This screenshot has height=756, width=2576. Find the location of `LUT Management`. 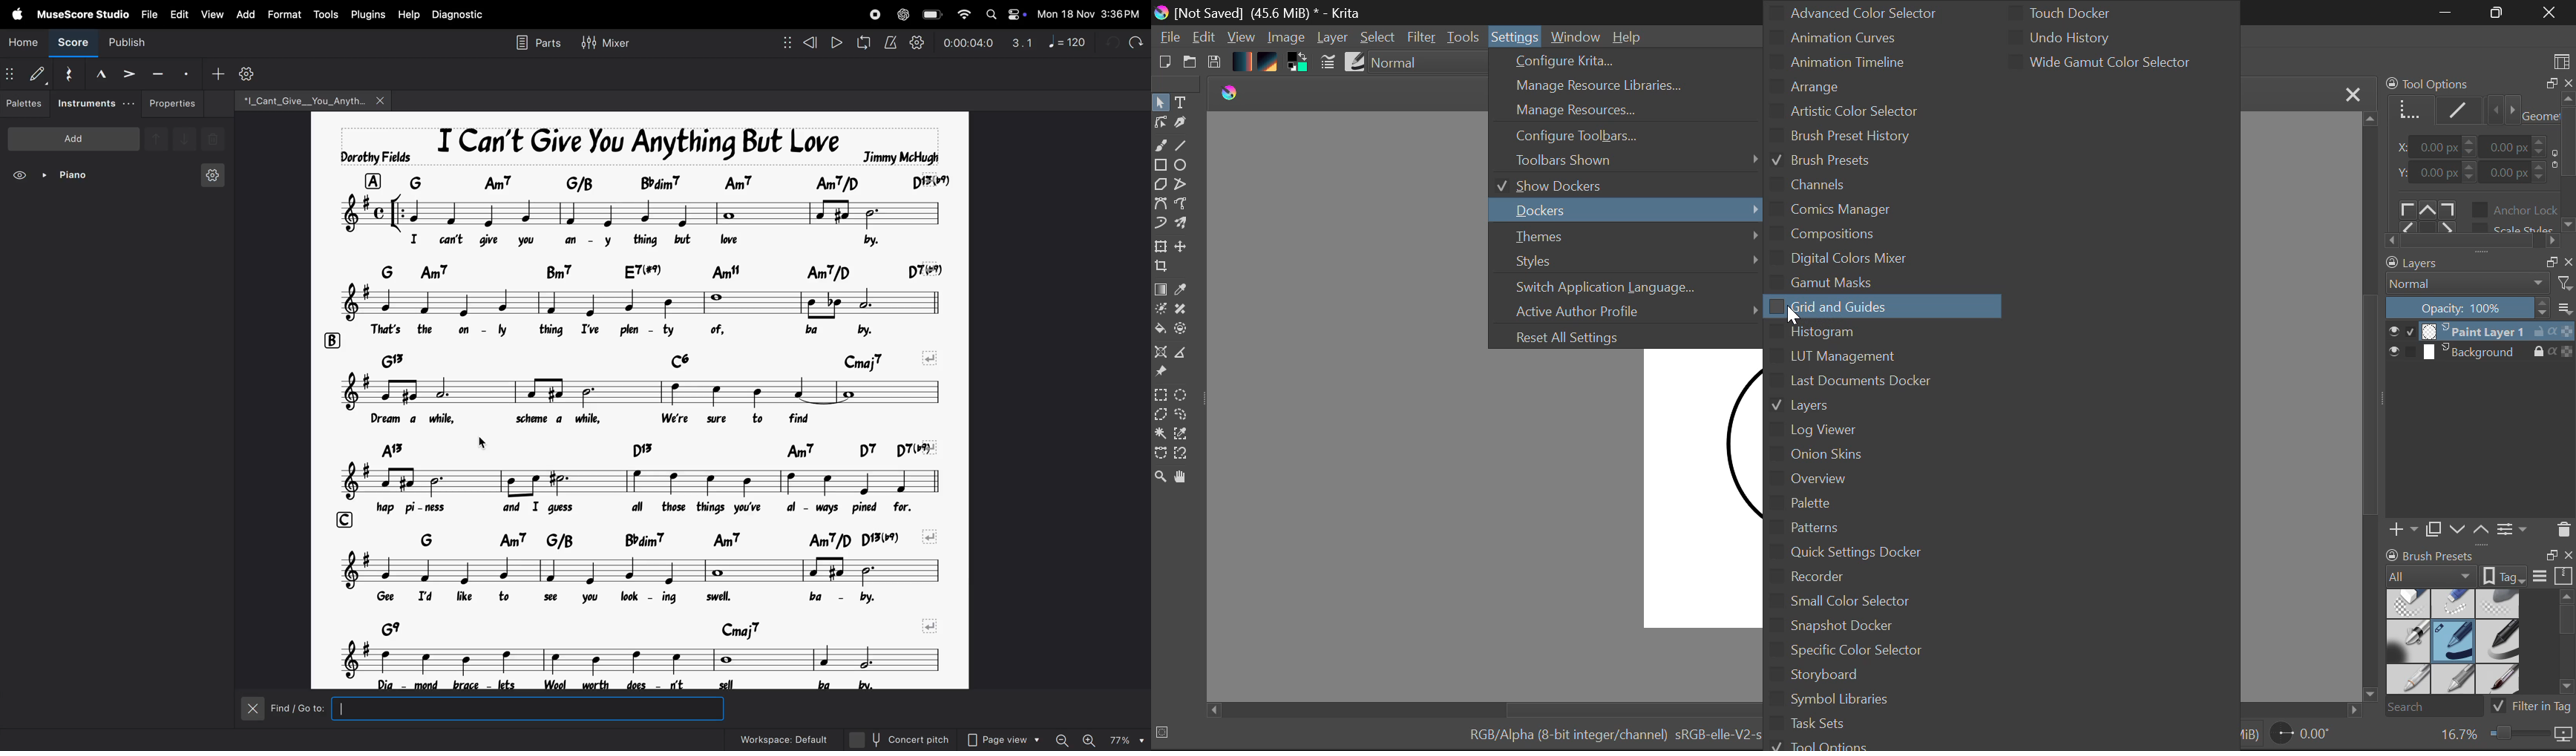

LUT Management is located at coordinates (1851, 355).